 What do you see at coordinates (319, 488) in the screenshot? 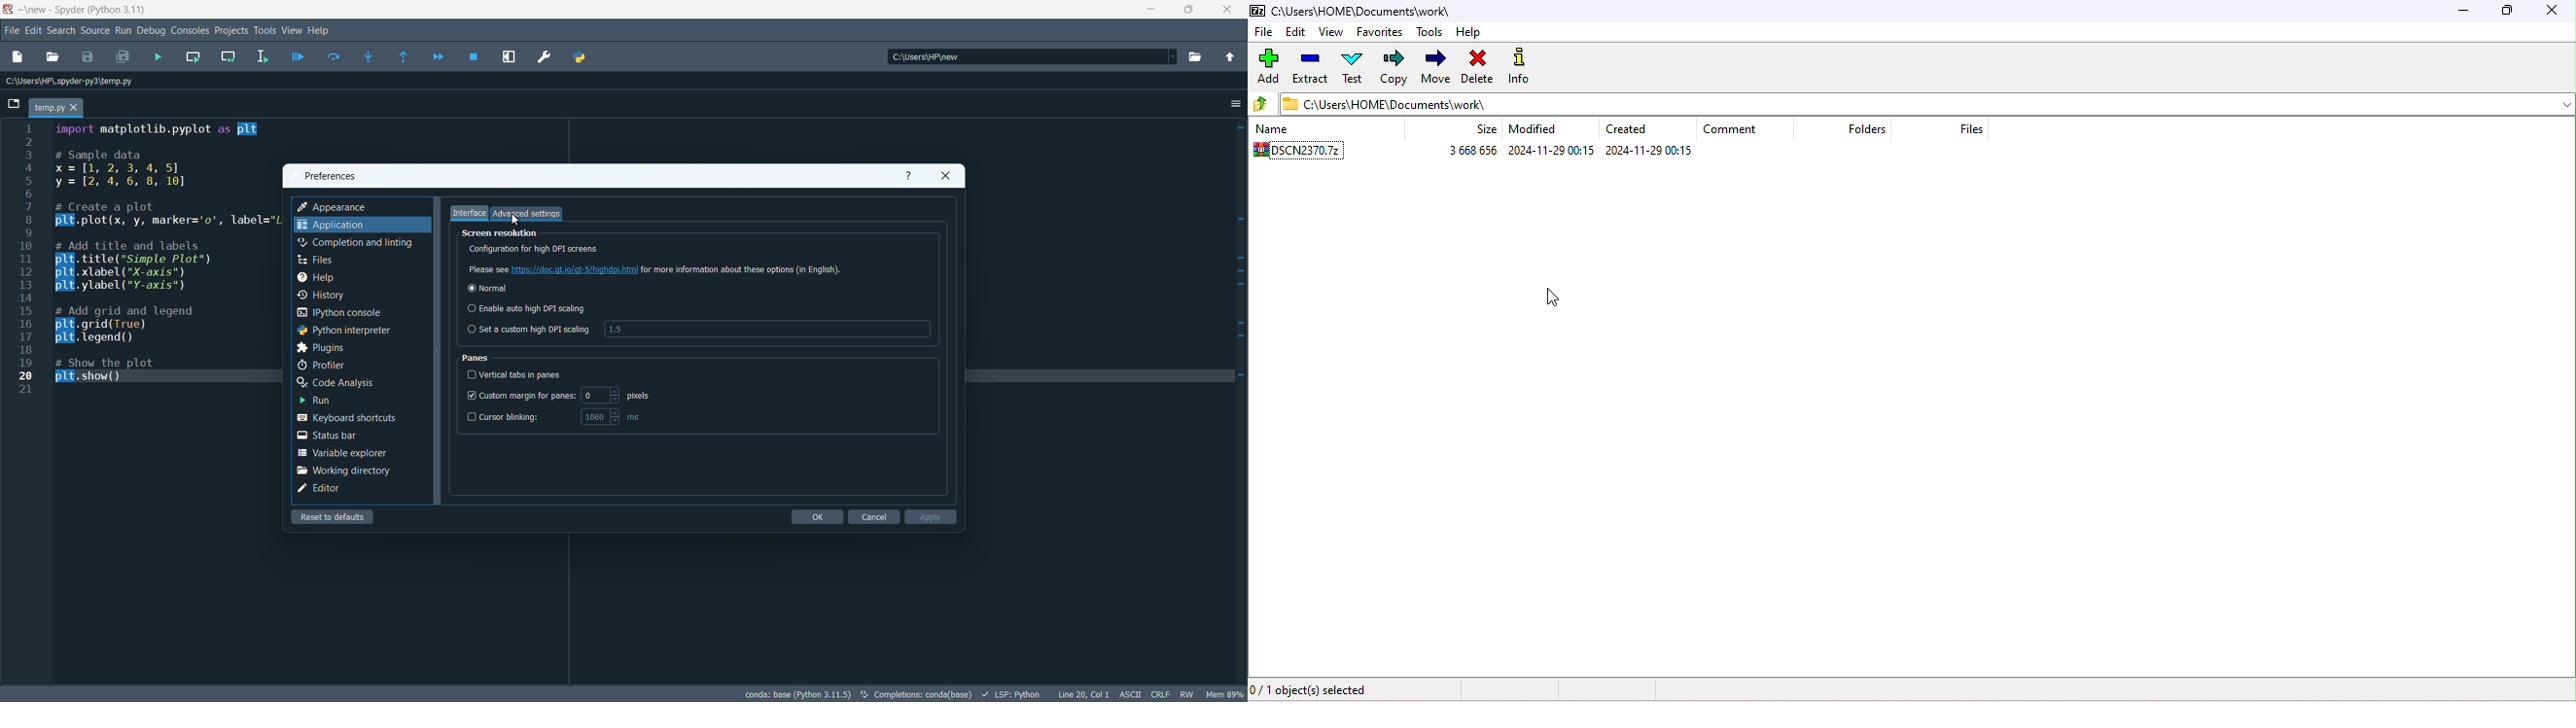
I see `editor` at bounding box center [319, 488].